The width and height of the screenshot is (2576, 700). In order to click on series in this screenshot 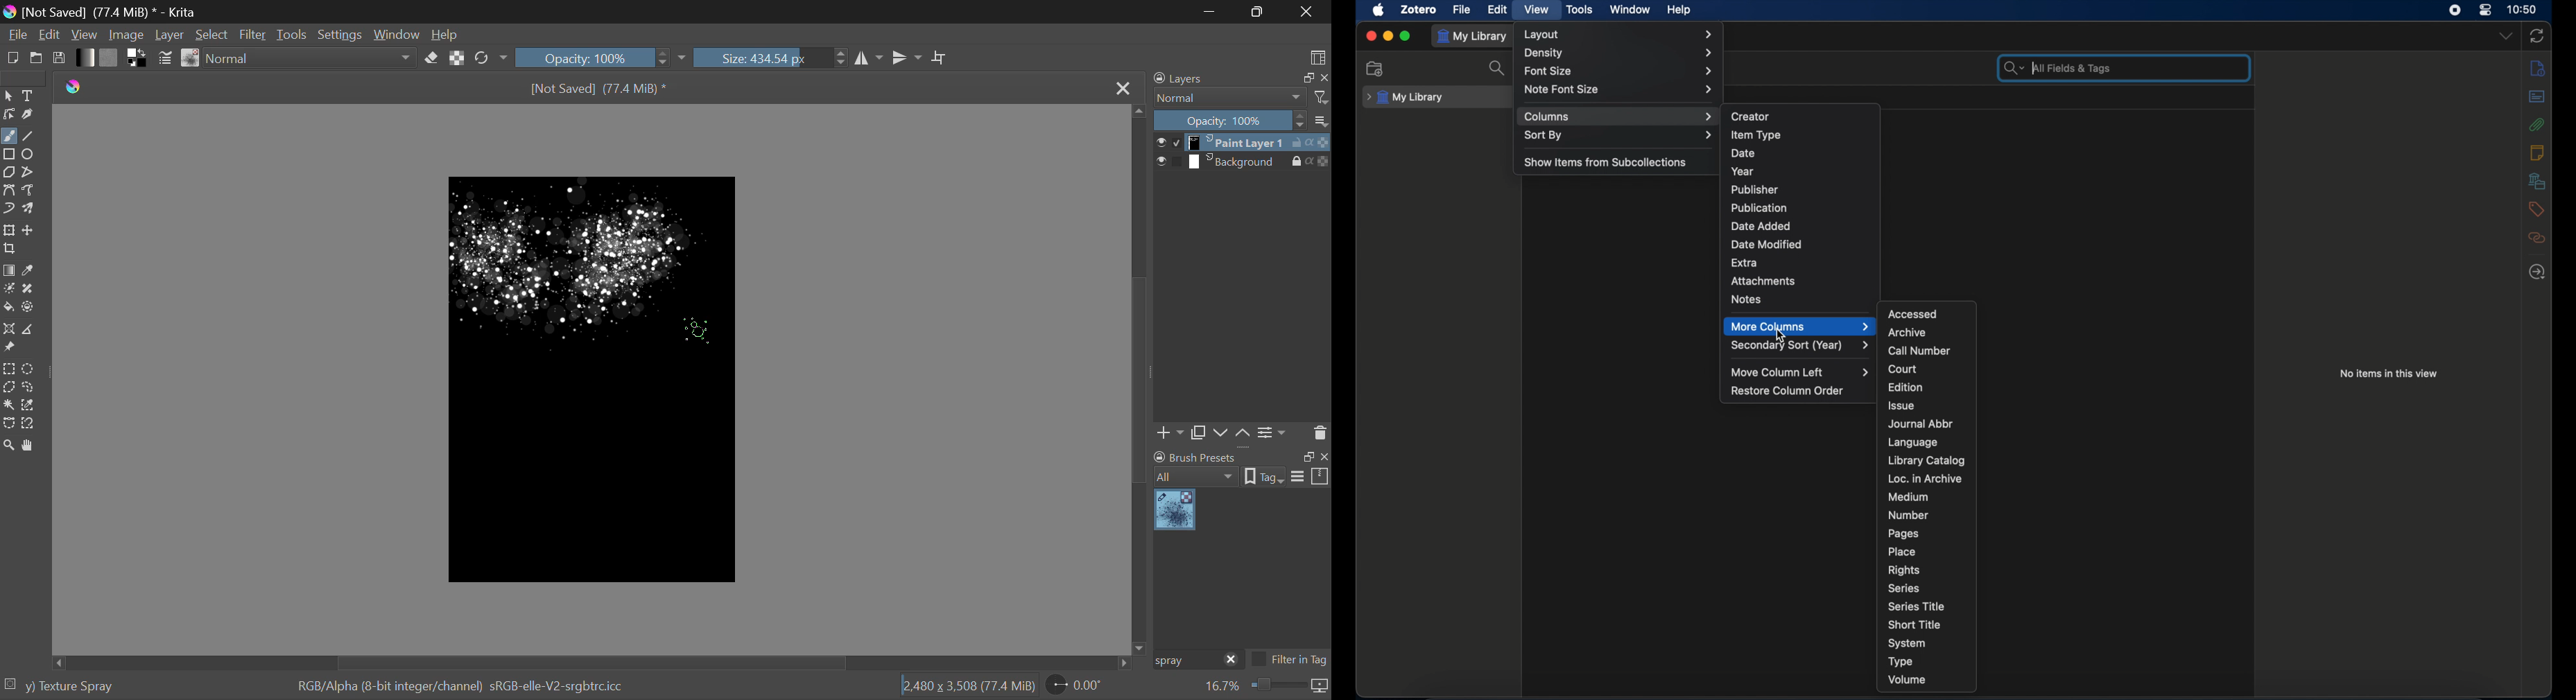, I will do `click(1904, 588)`.